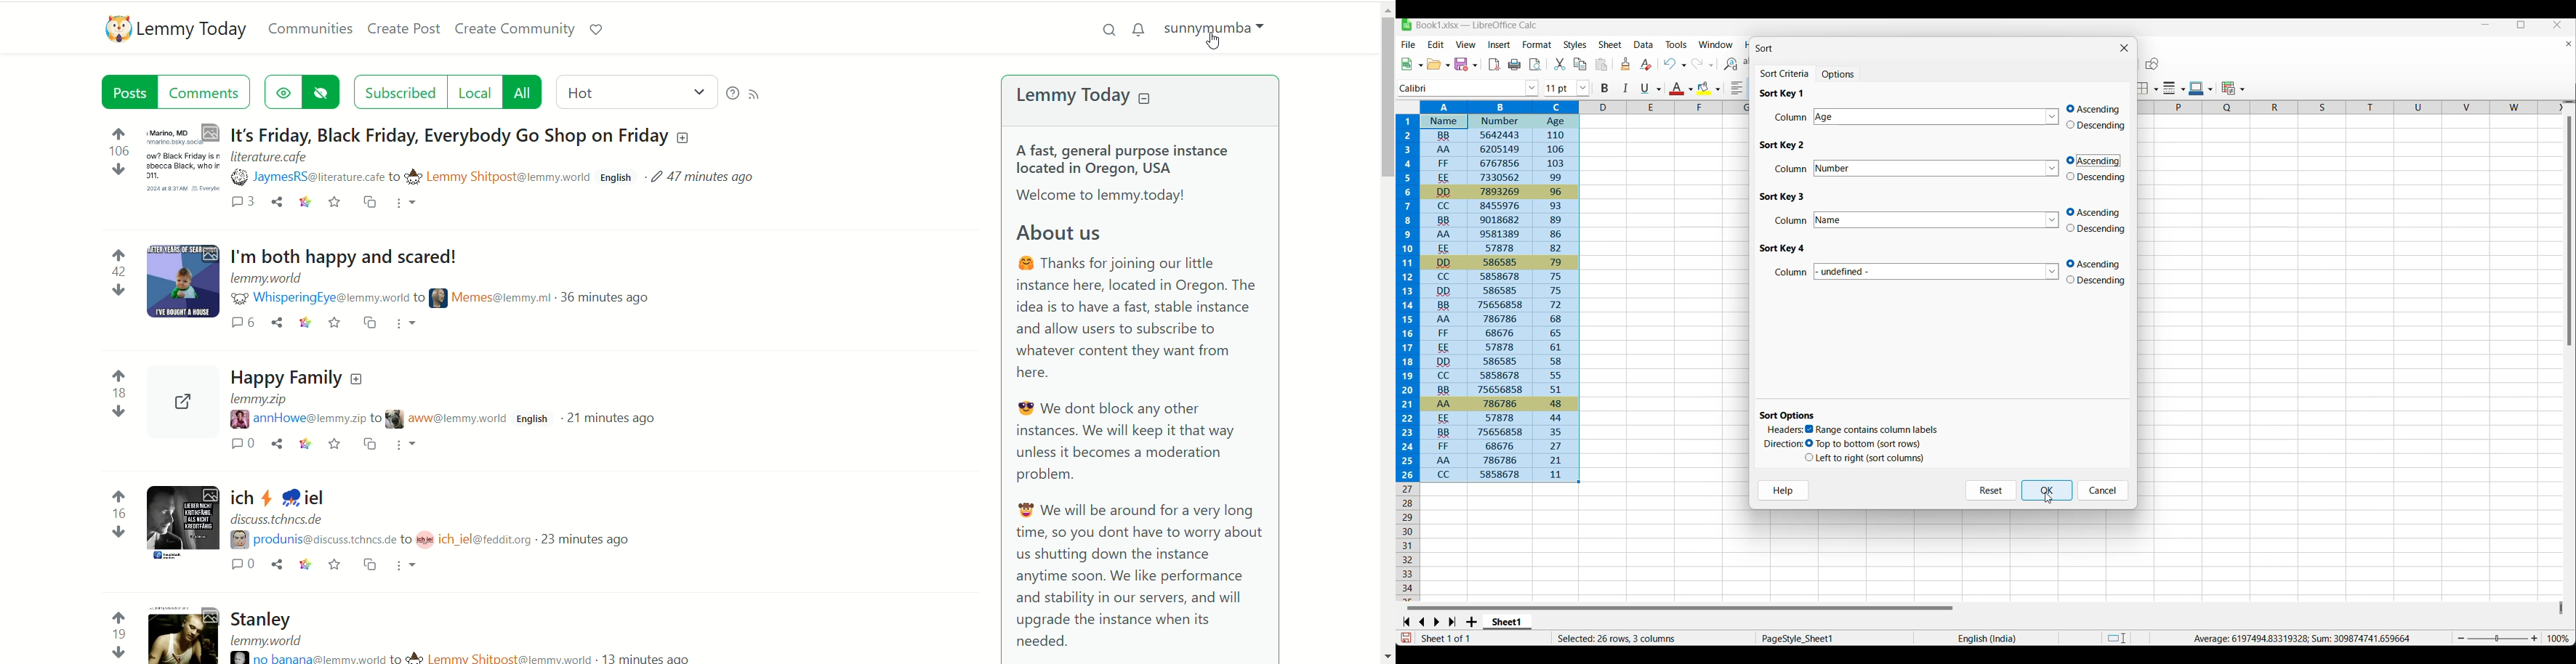 The height and width of the screenshot is (672, 2576). What do you see at coordinates (1508, 622) in the screenshot?
I see `Current sheet` at bounding box center [1508, 622].